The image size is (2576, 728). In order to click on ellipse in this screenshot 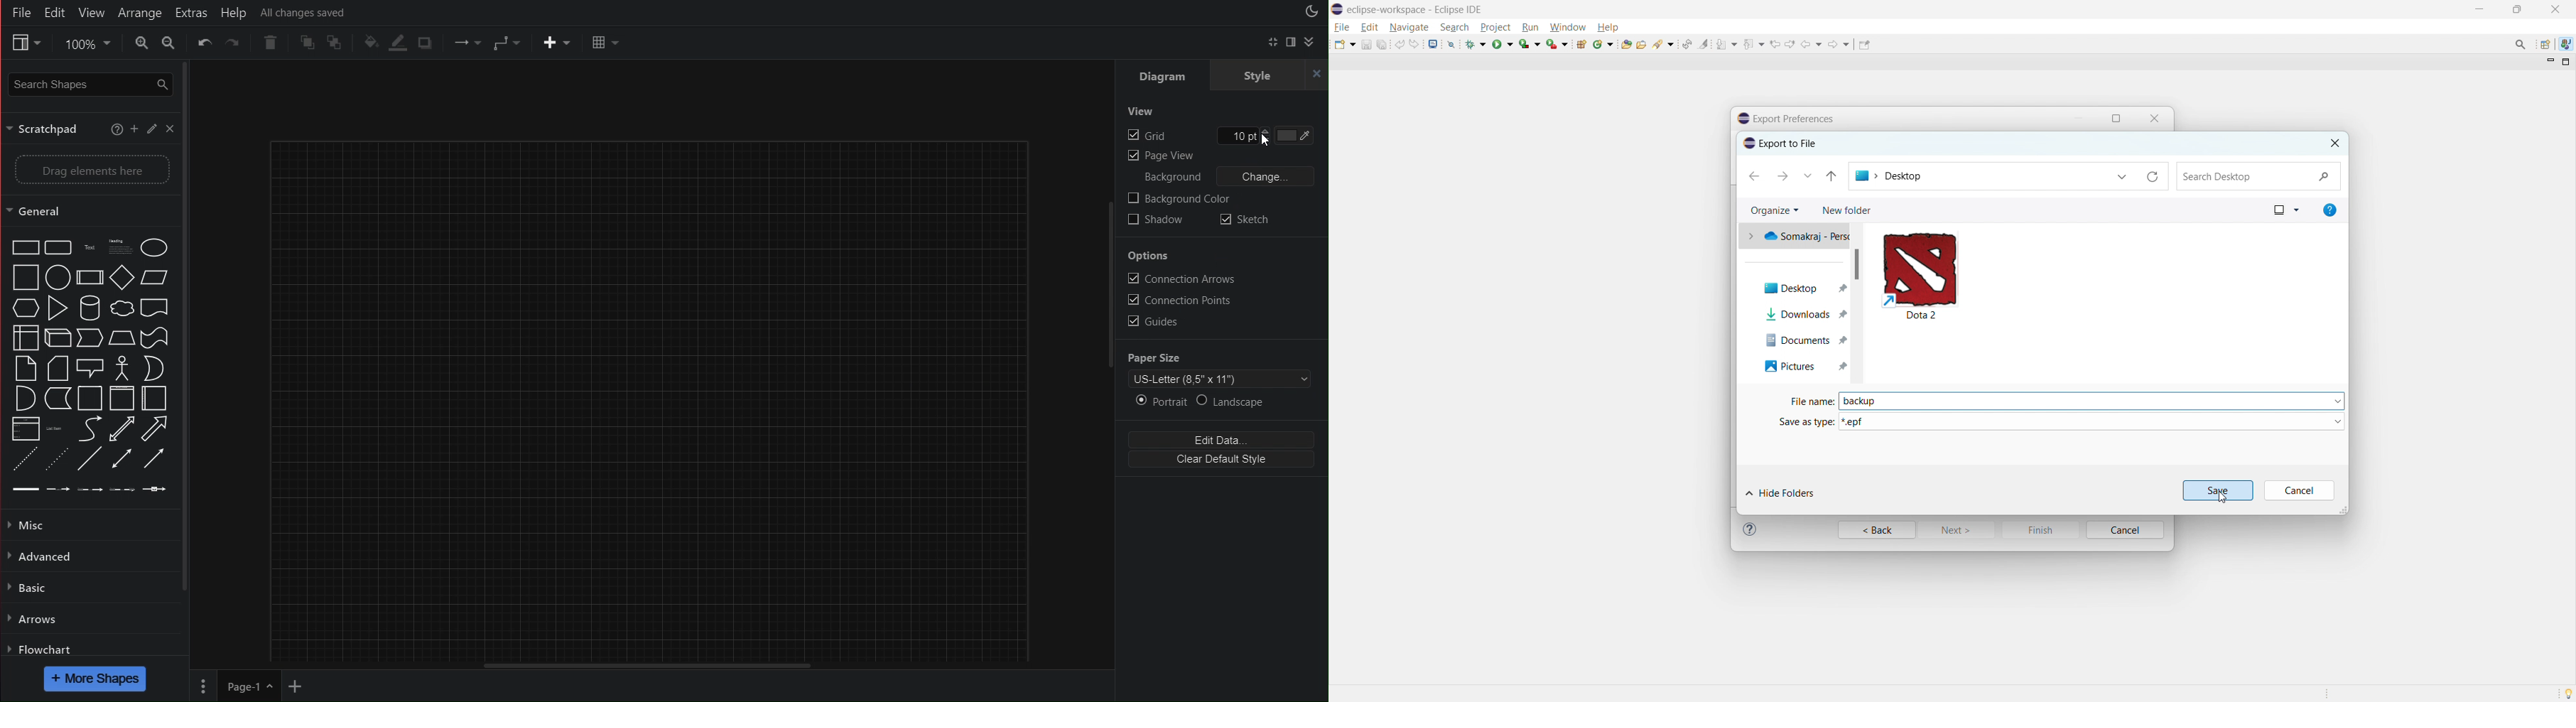, I will do `click(60, 276)`.